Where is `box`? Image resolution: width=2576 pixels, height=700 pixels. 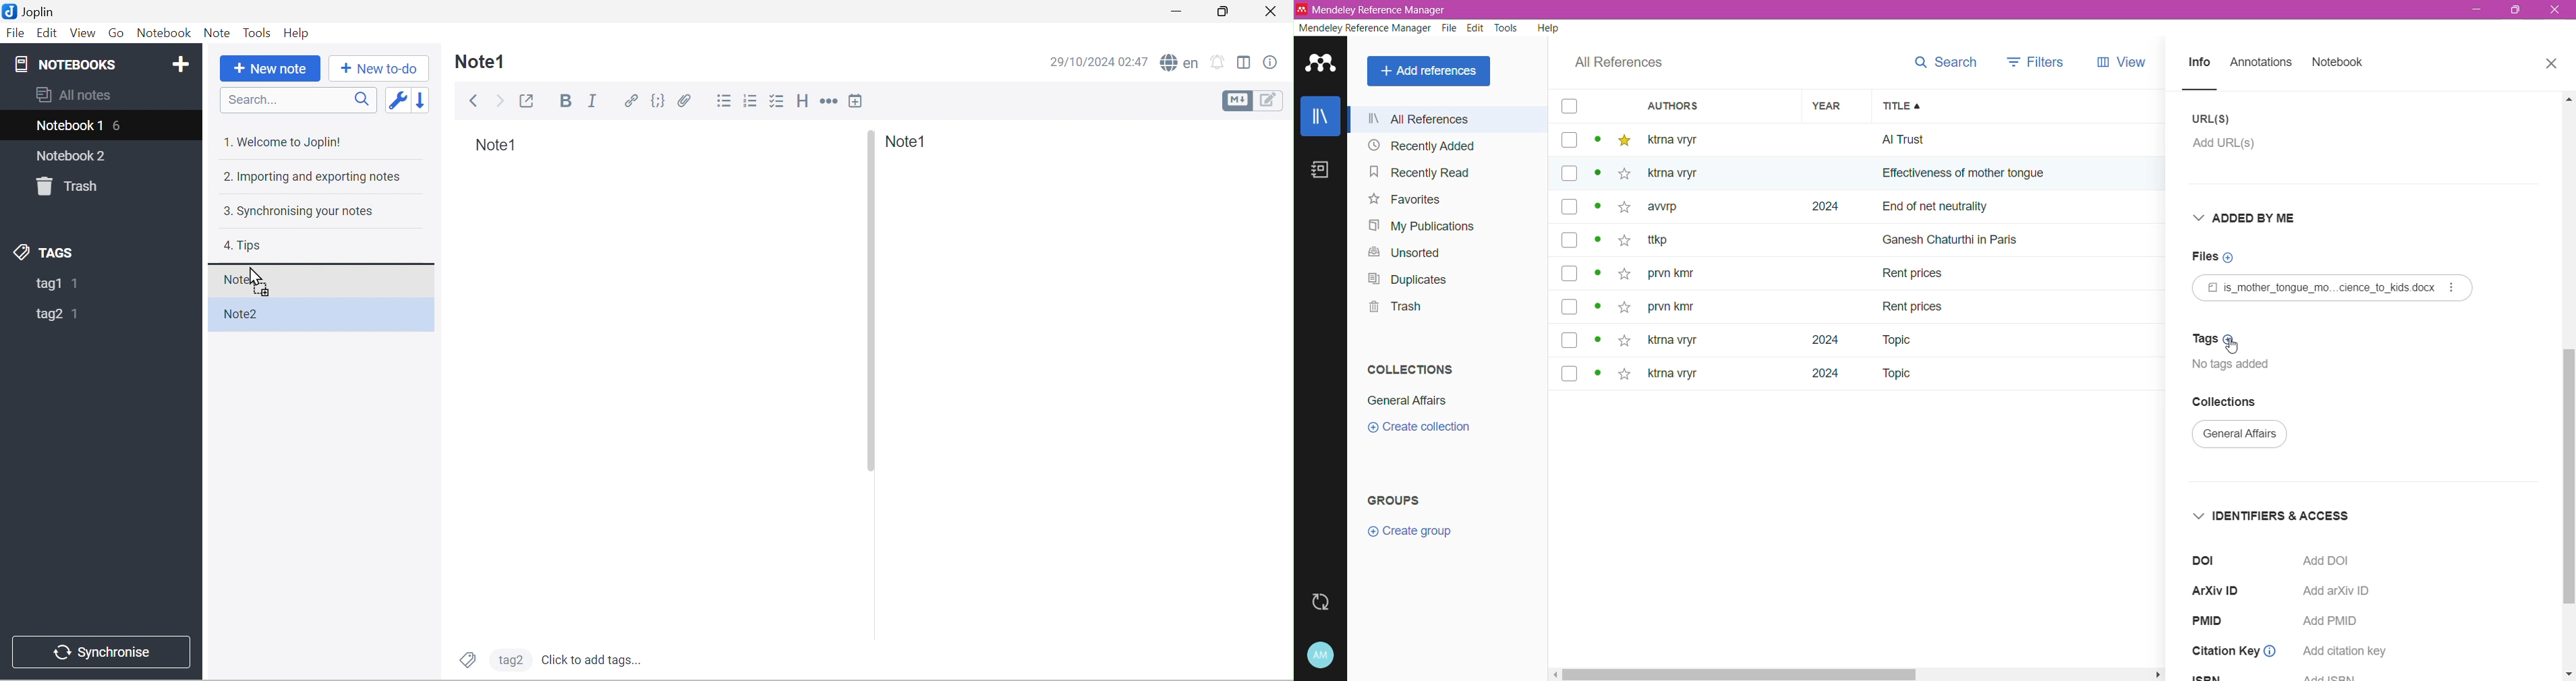
box is located at coordinates (1569, 141).